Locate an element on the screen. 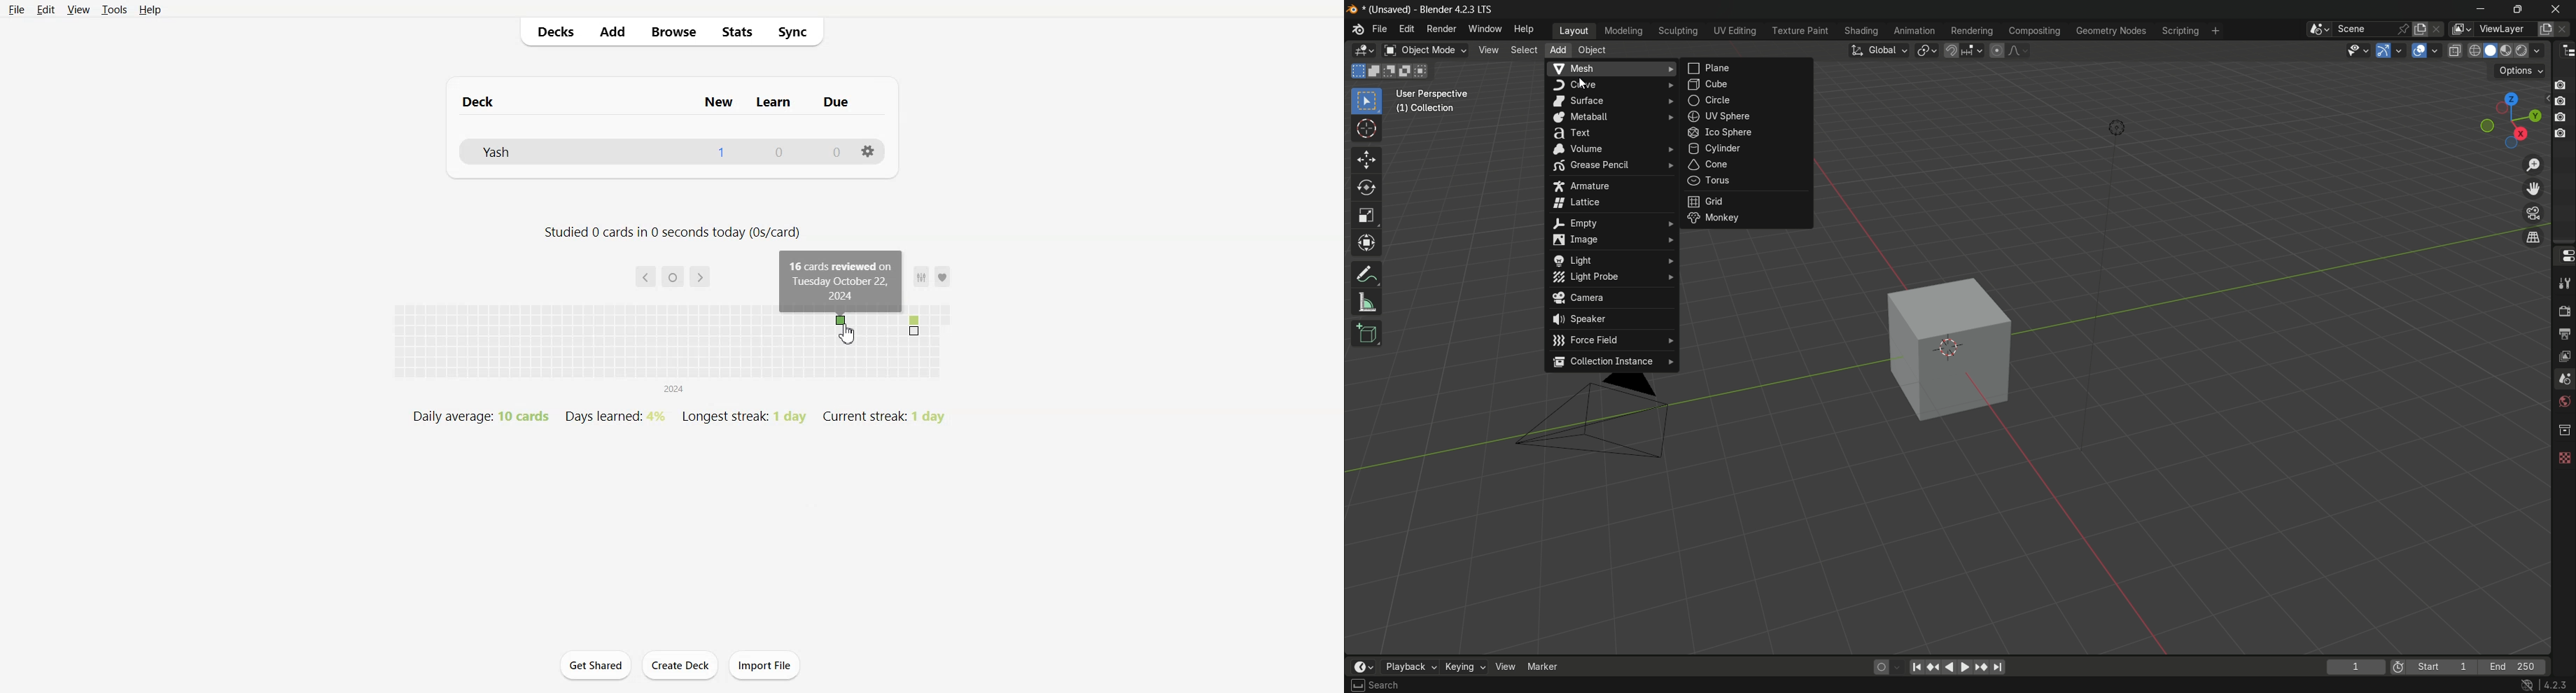 The height and width of the screenshot is (700, 2576). Browse is located at coordinates (674, 32).